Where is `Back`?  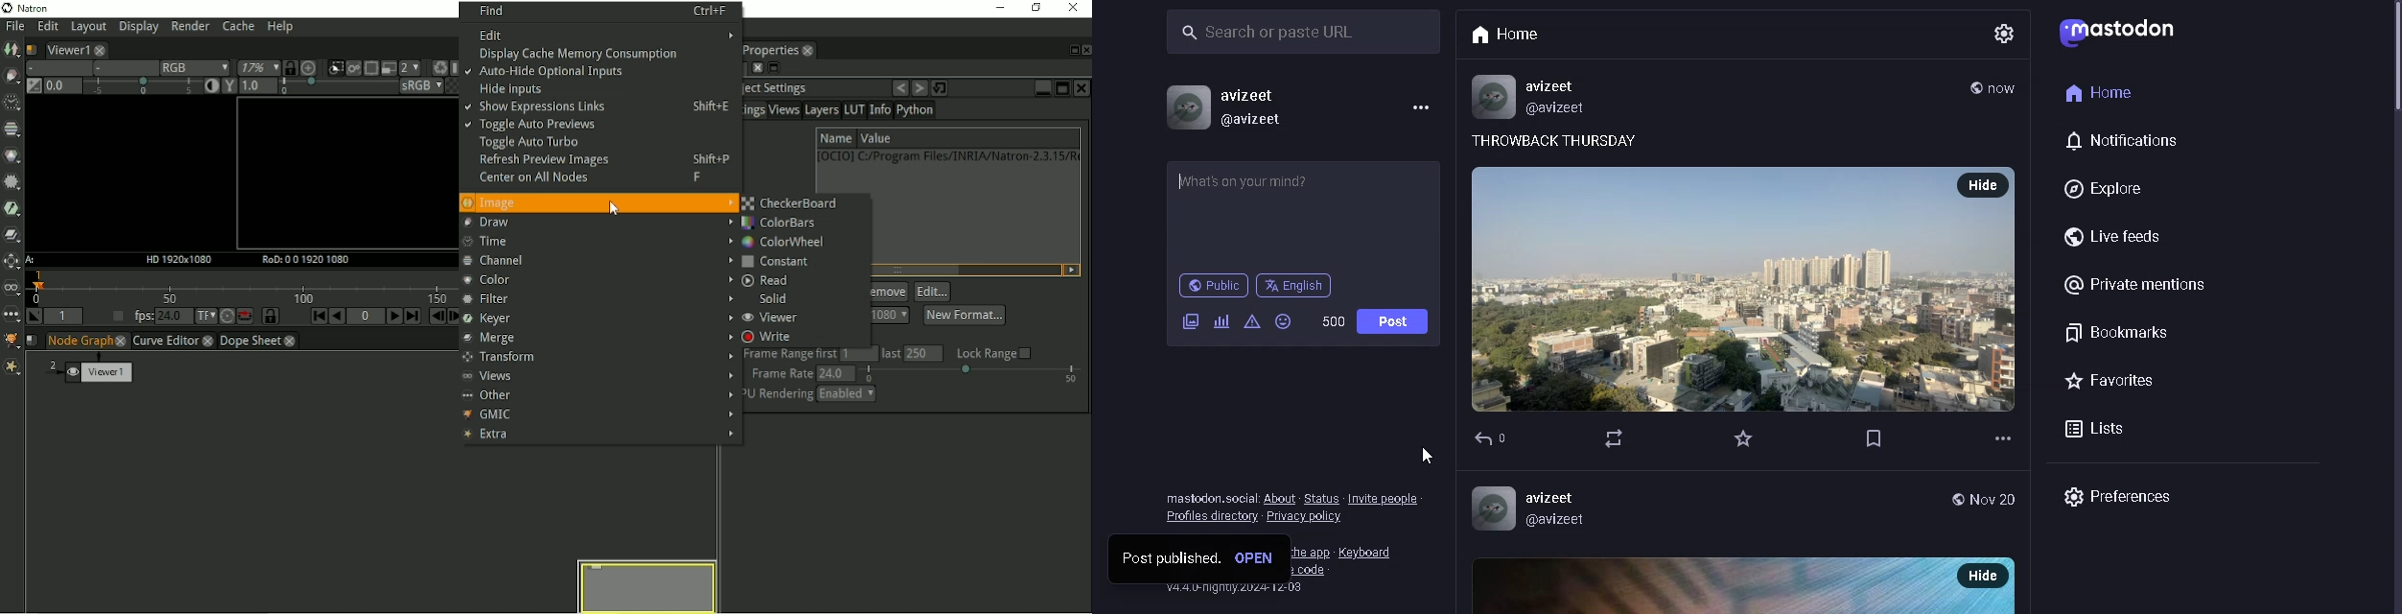
Back is located at coordinates (1491, 441).